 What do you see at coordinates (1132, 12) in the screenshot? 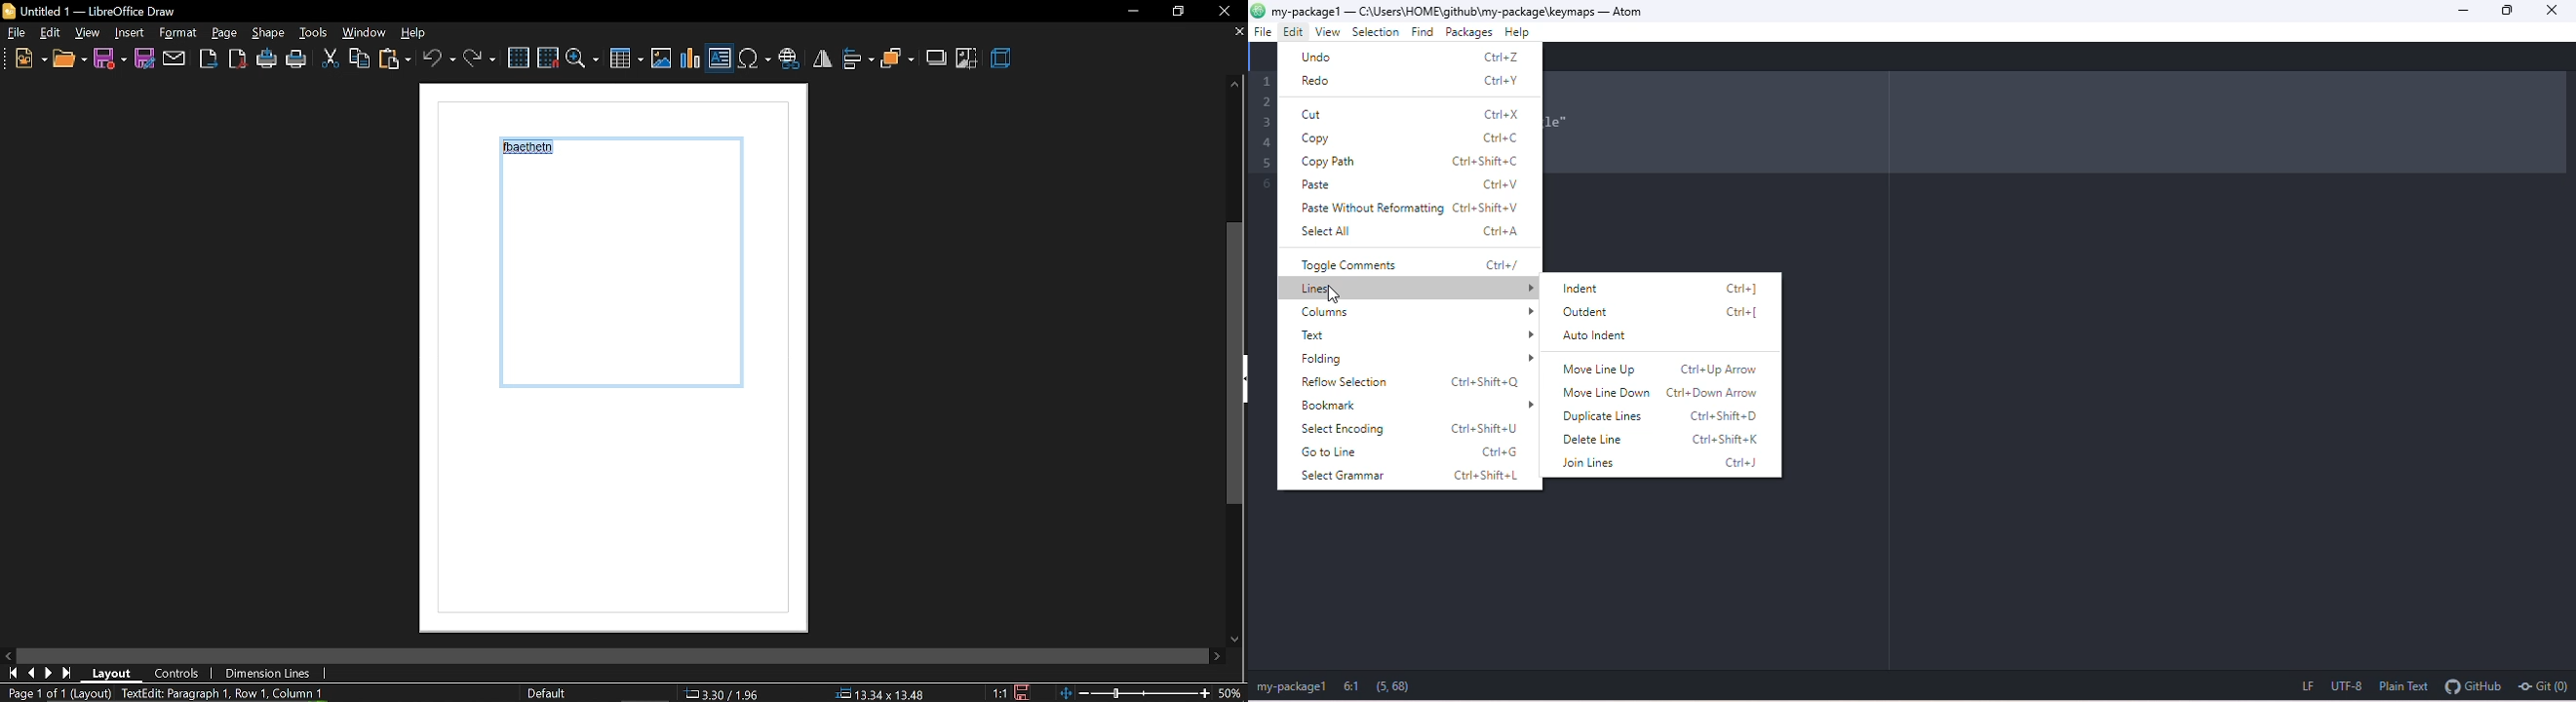
I see `Minimize` at bounding box center [1132, 12].